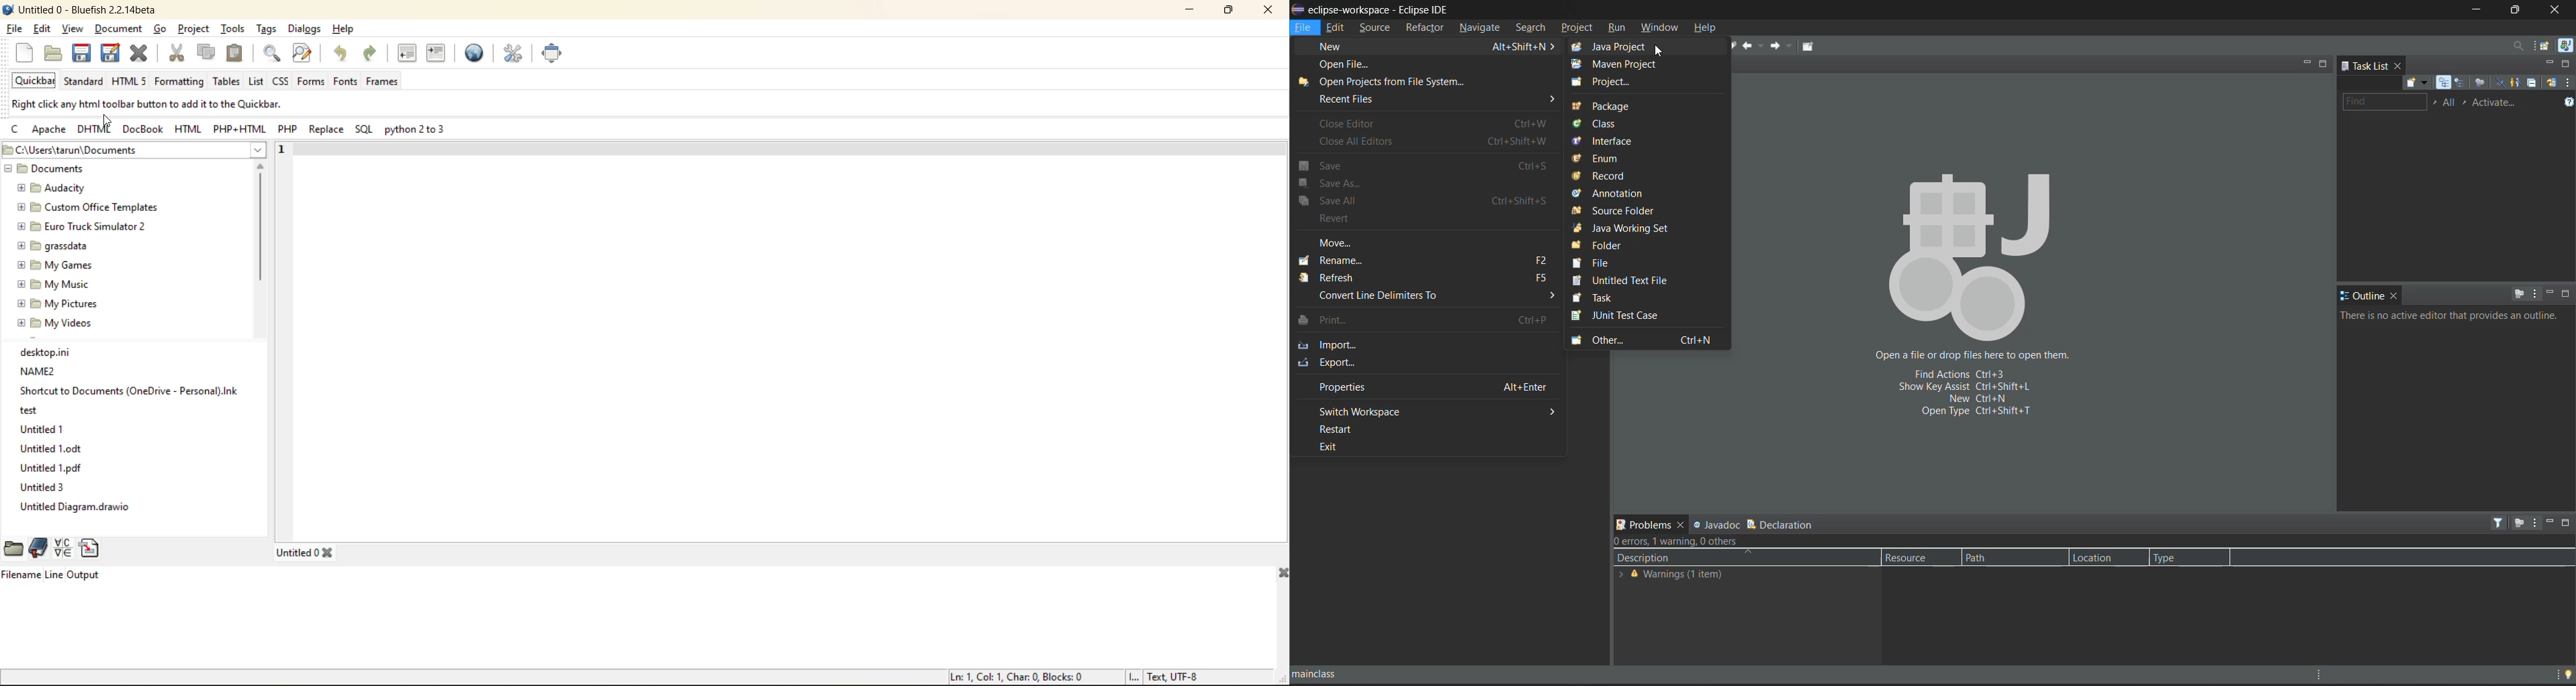  Describe the element at coordinates (2534, 84) in the screenshot. I see `collapse all` at that location.